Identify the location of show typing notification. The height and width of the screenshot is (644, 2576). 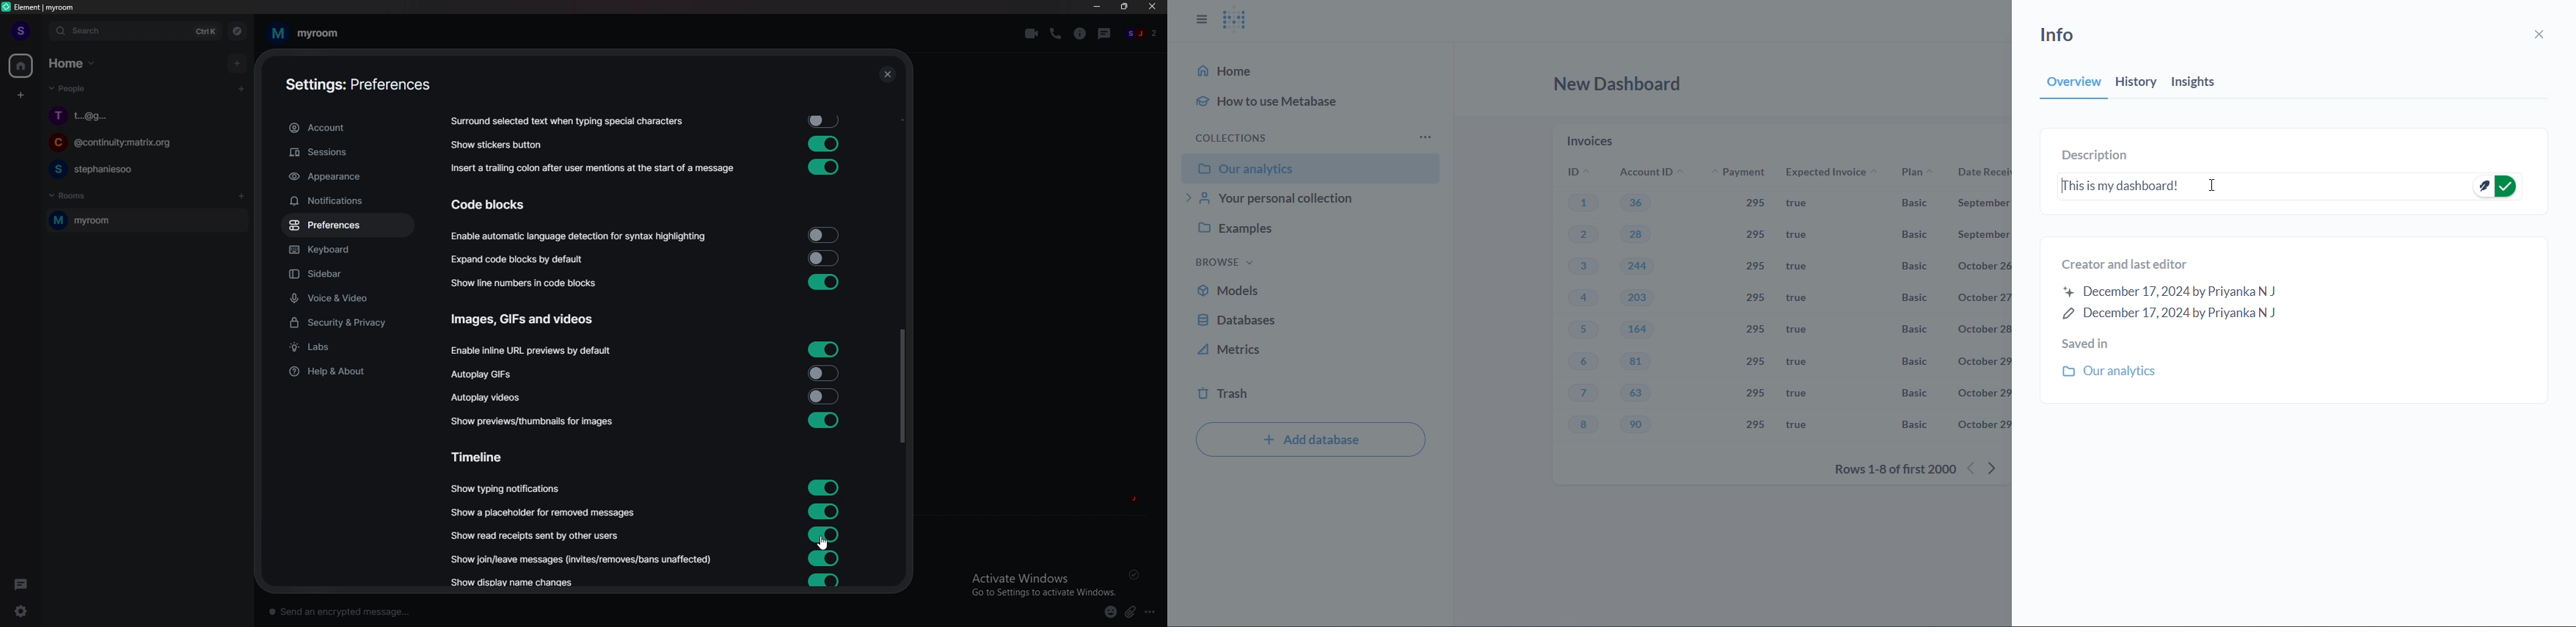
(507, 489).